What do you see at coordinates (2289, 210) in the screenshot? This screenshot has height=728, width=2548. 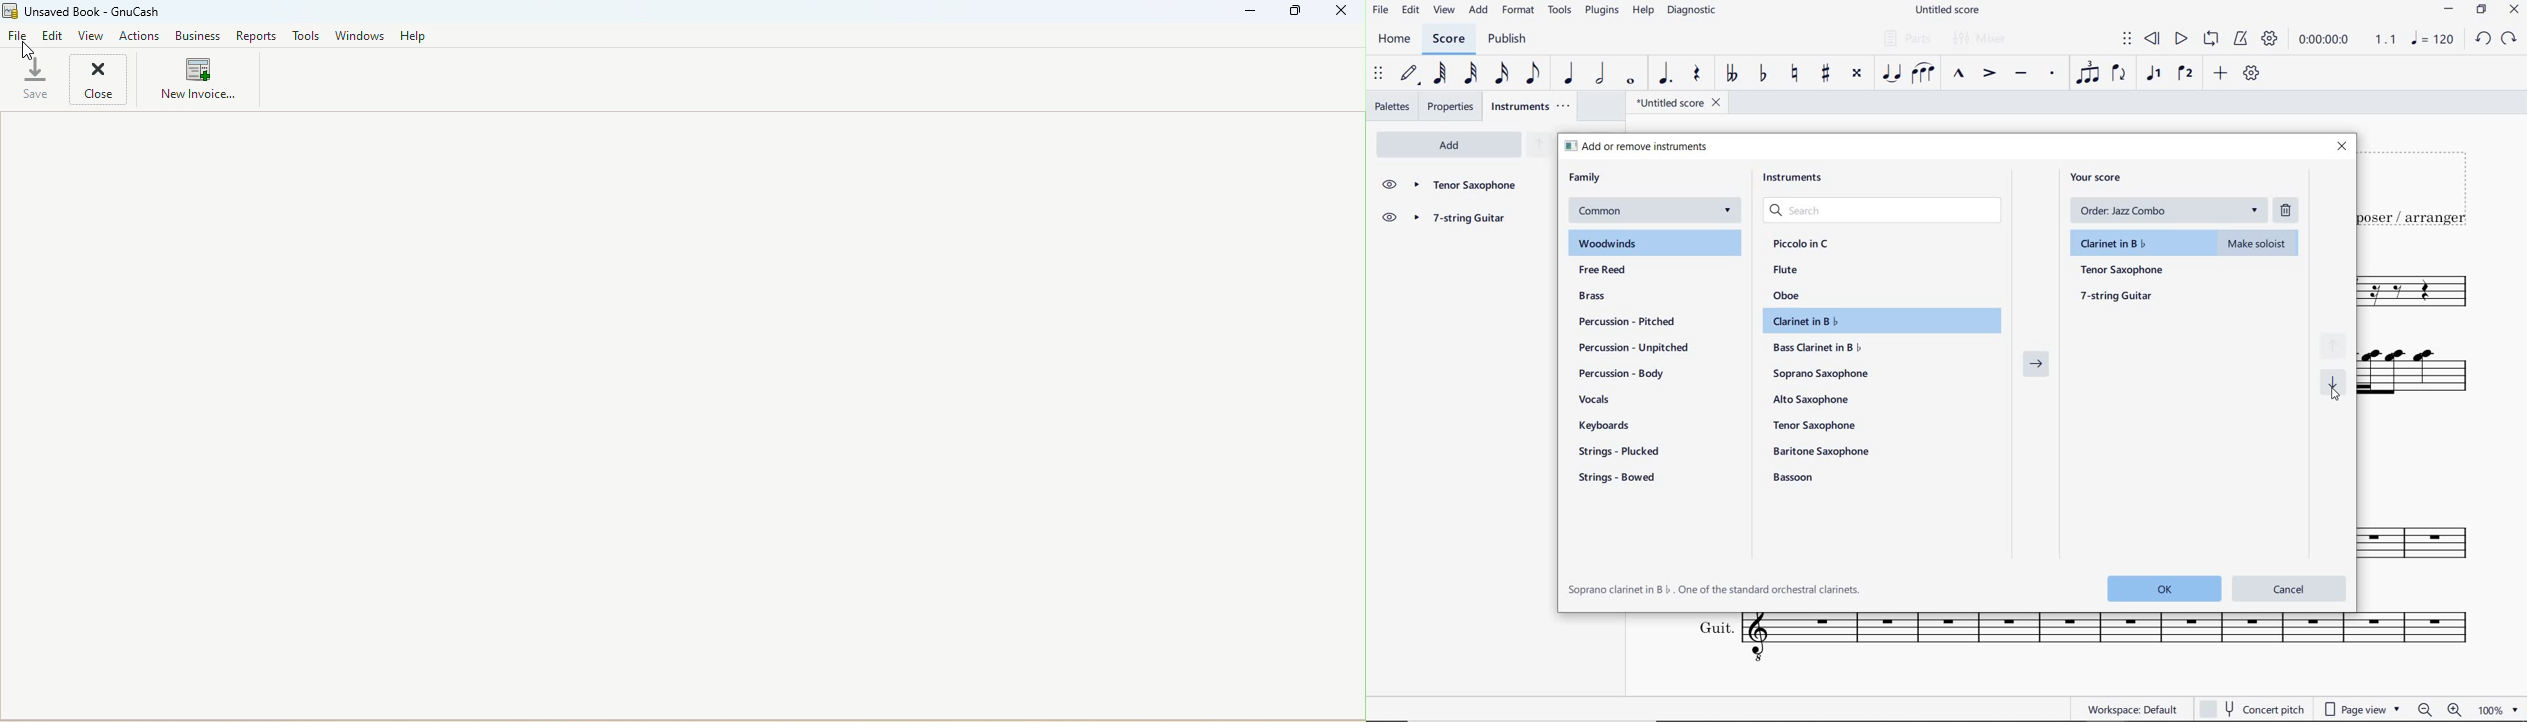 I see `delete` at bounding box center [2289, 210].